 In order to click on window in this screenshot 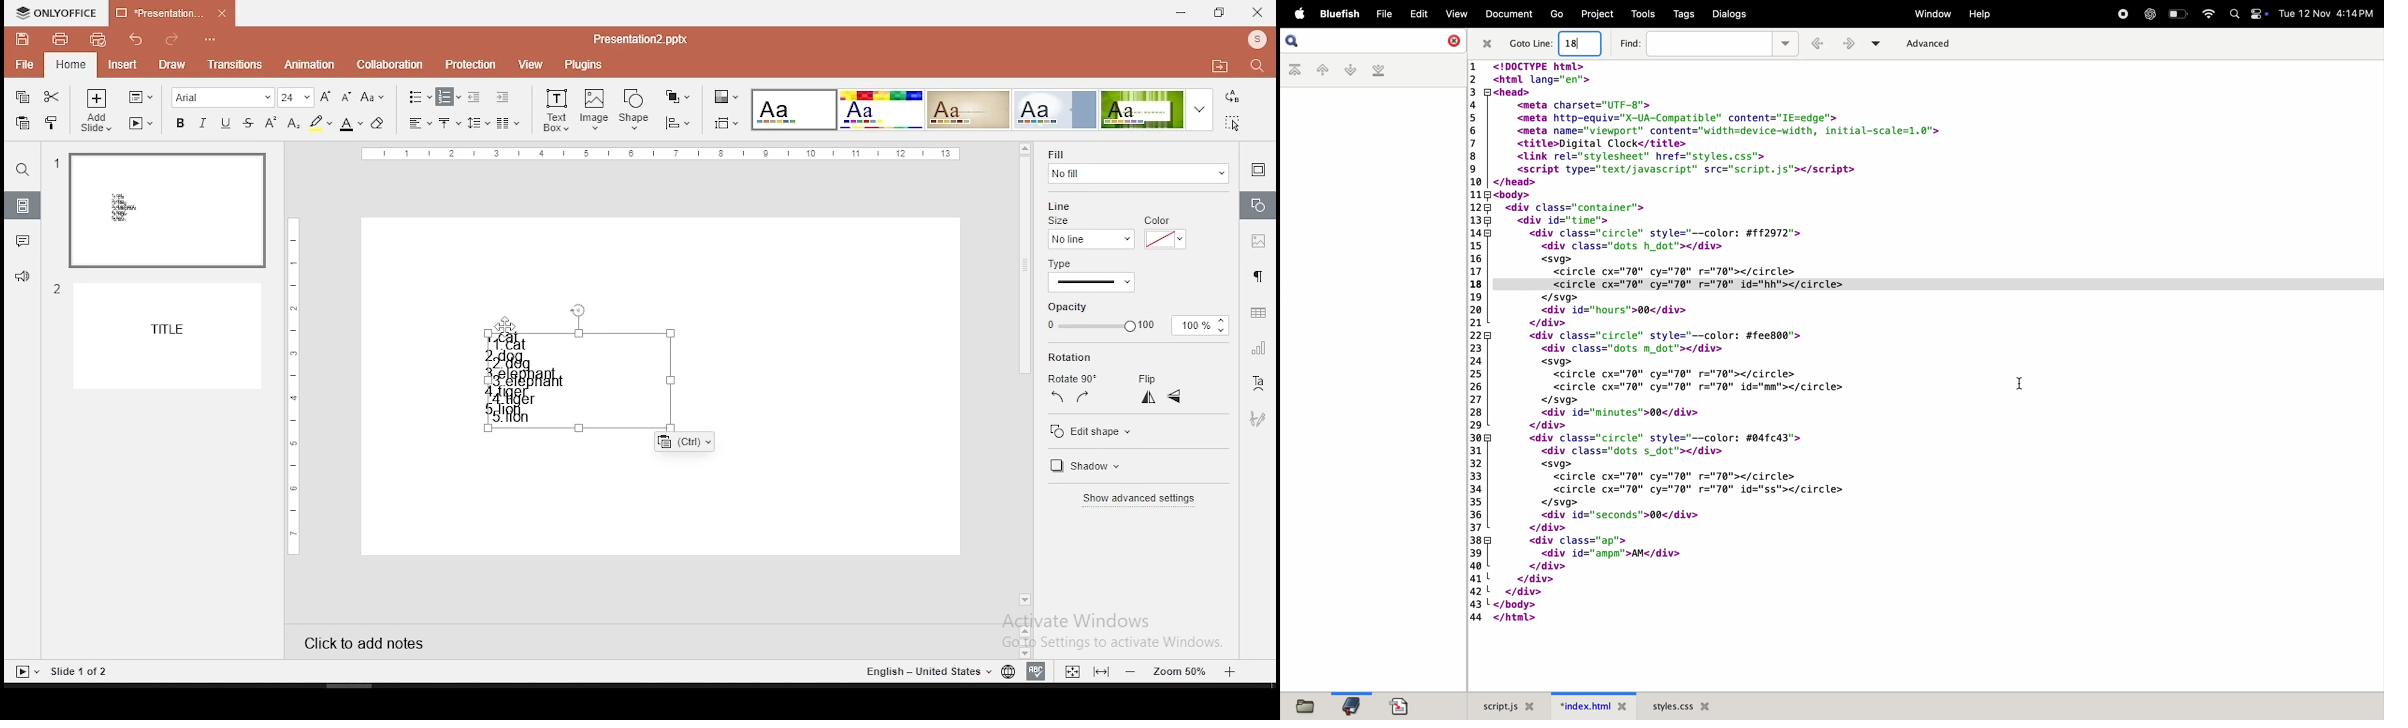, I will do `click(1930, 14)`.